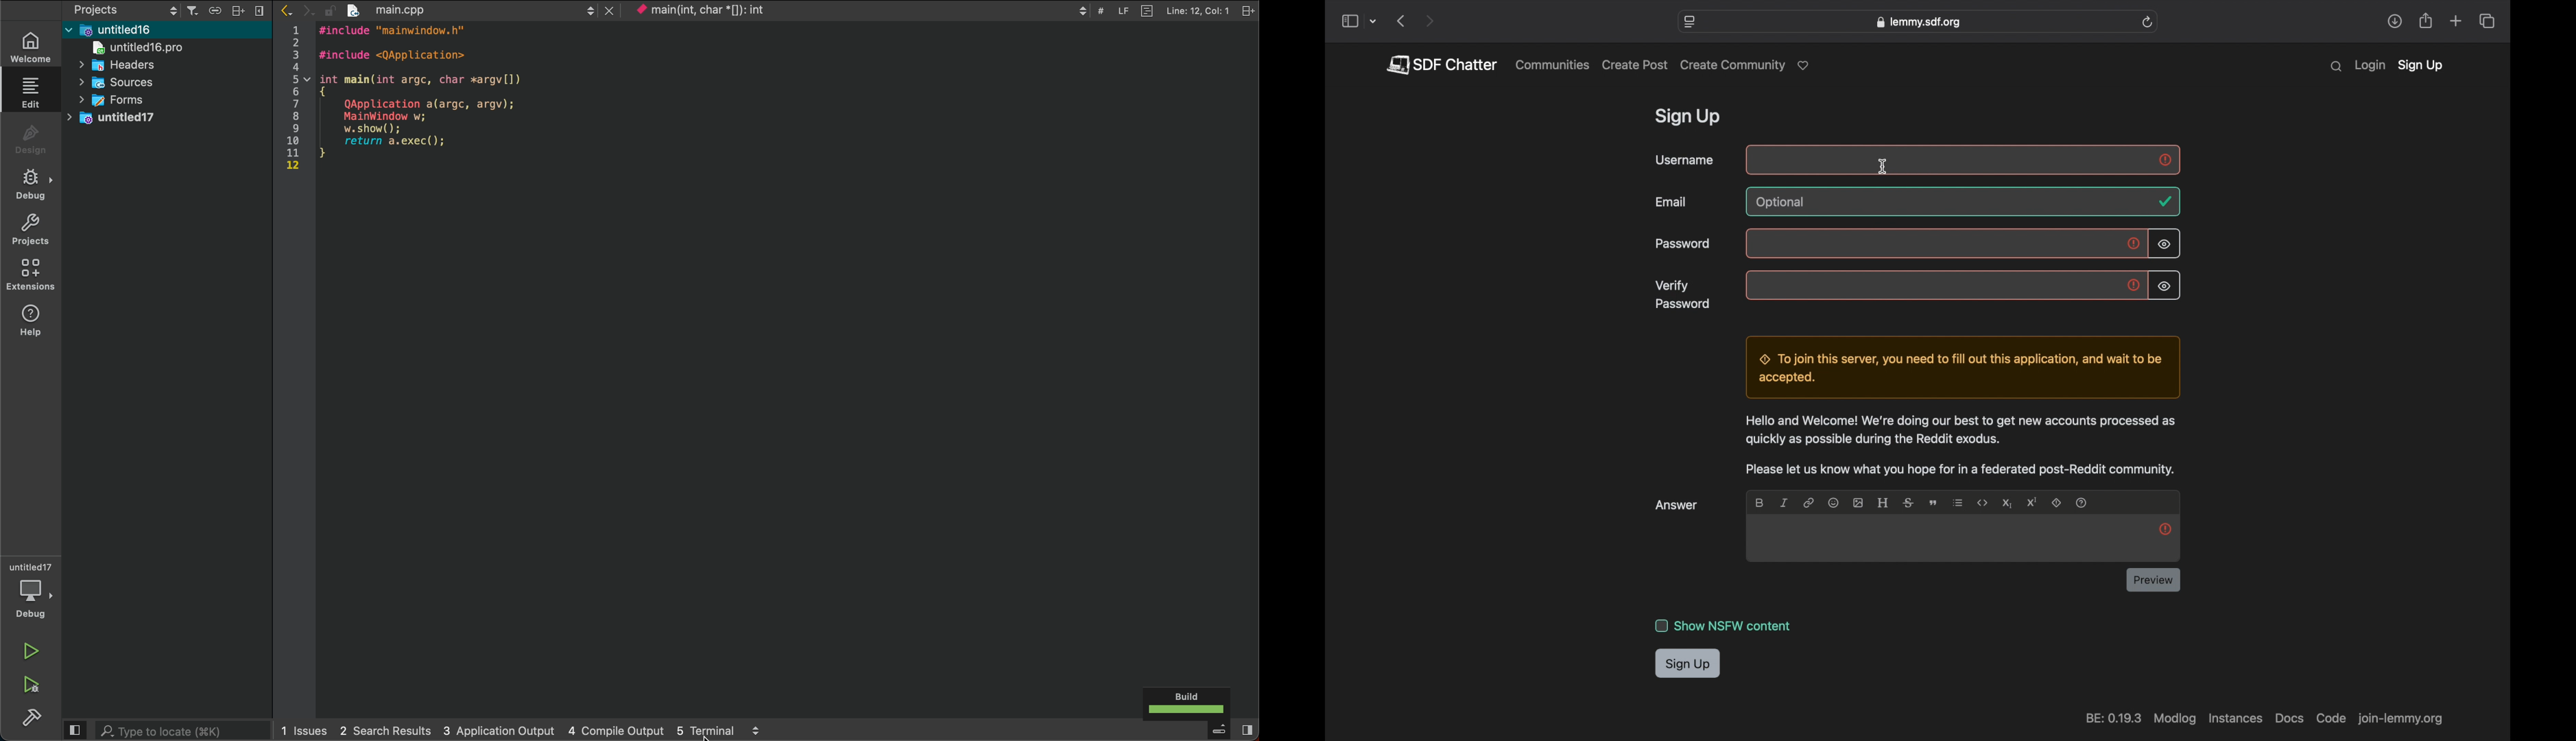  I want to click on emoji, so click(1833, 502).